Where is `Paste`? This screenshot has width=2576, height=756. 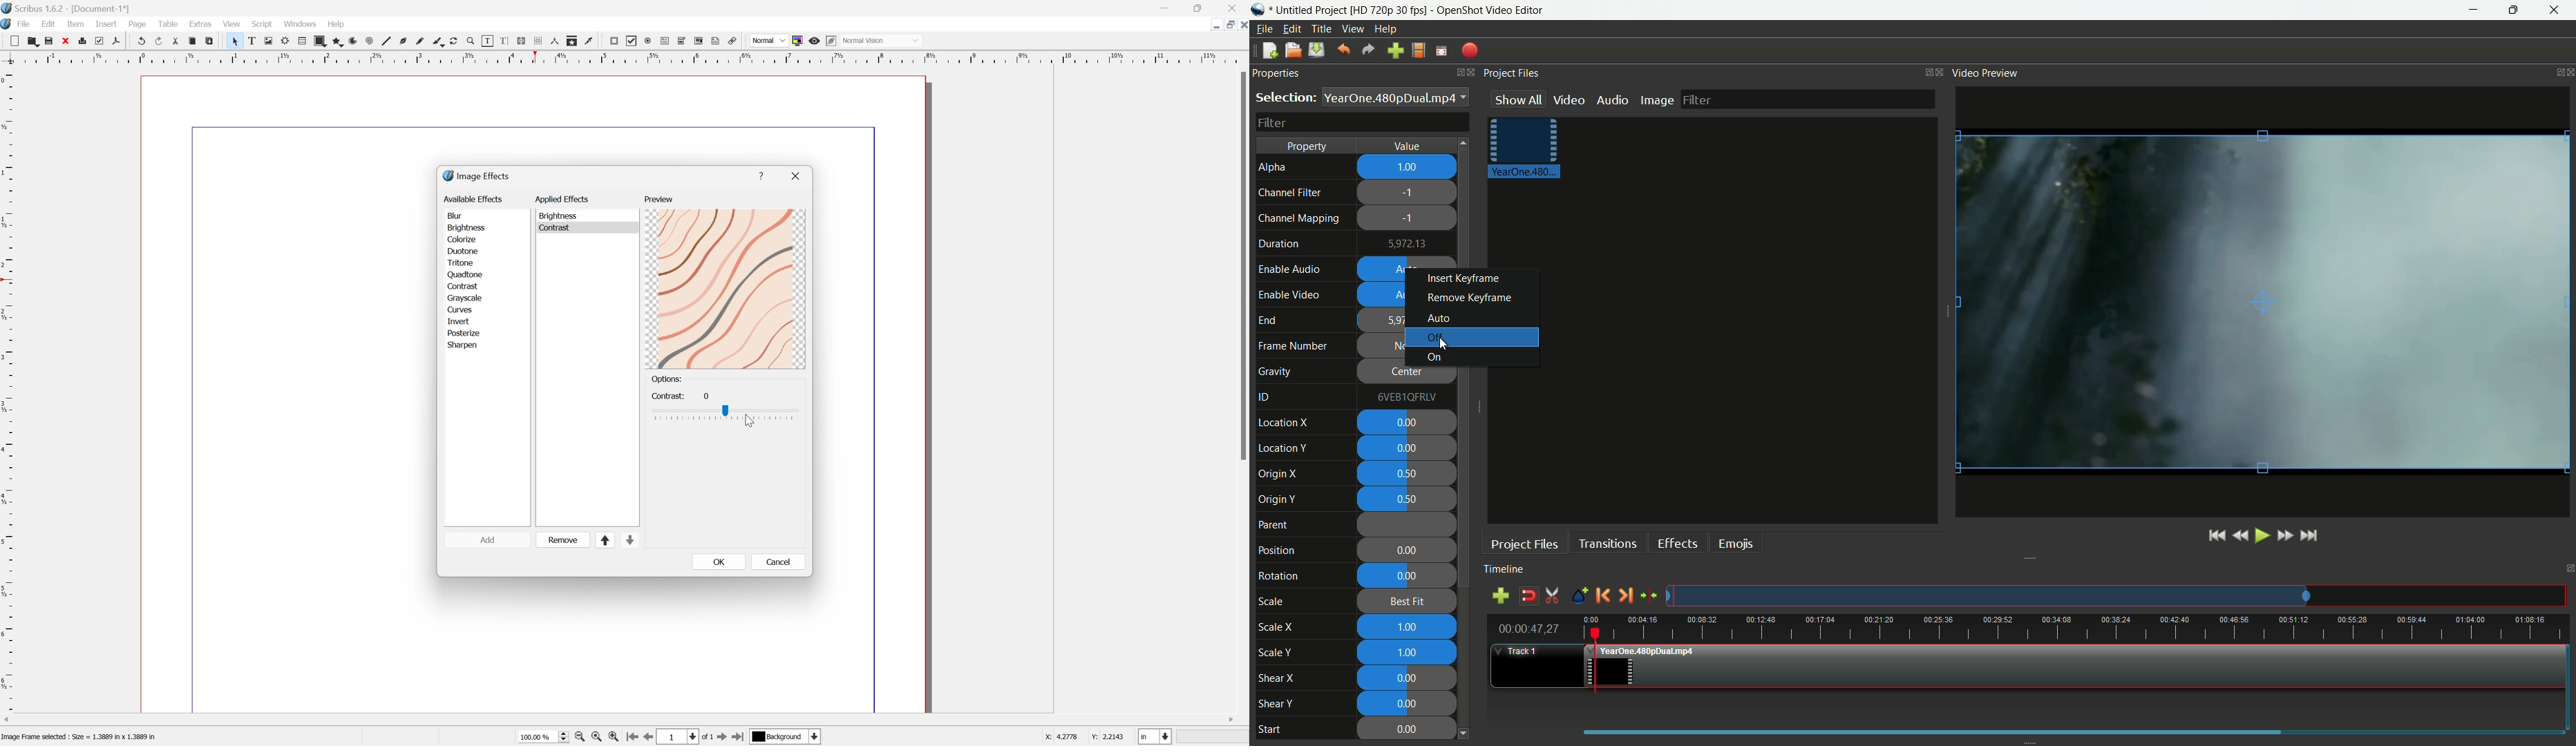
Paste is located at coordinates (210, 40).